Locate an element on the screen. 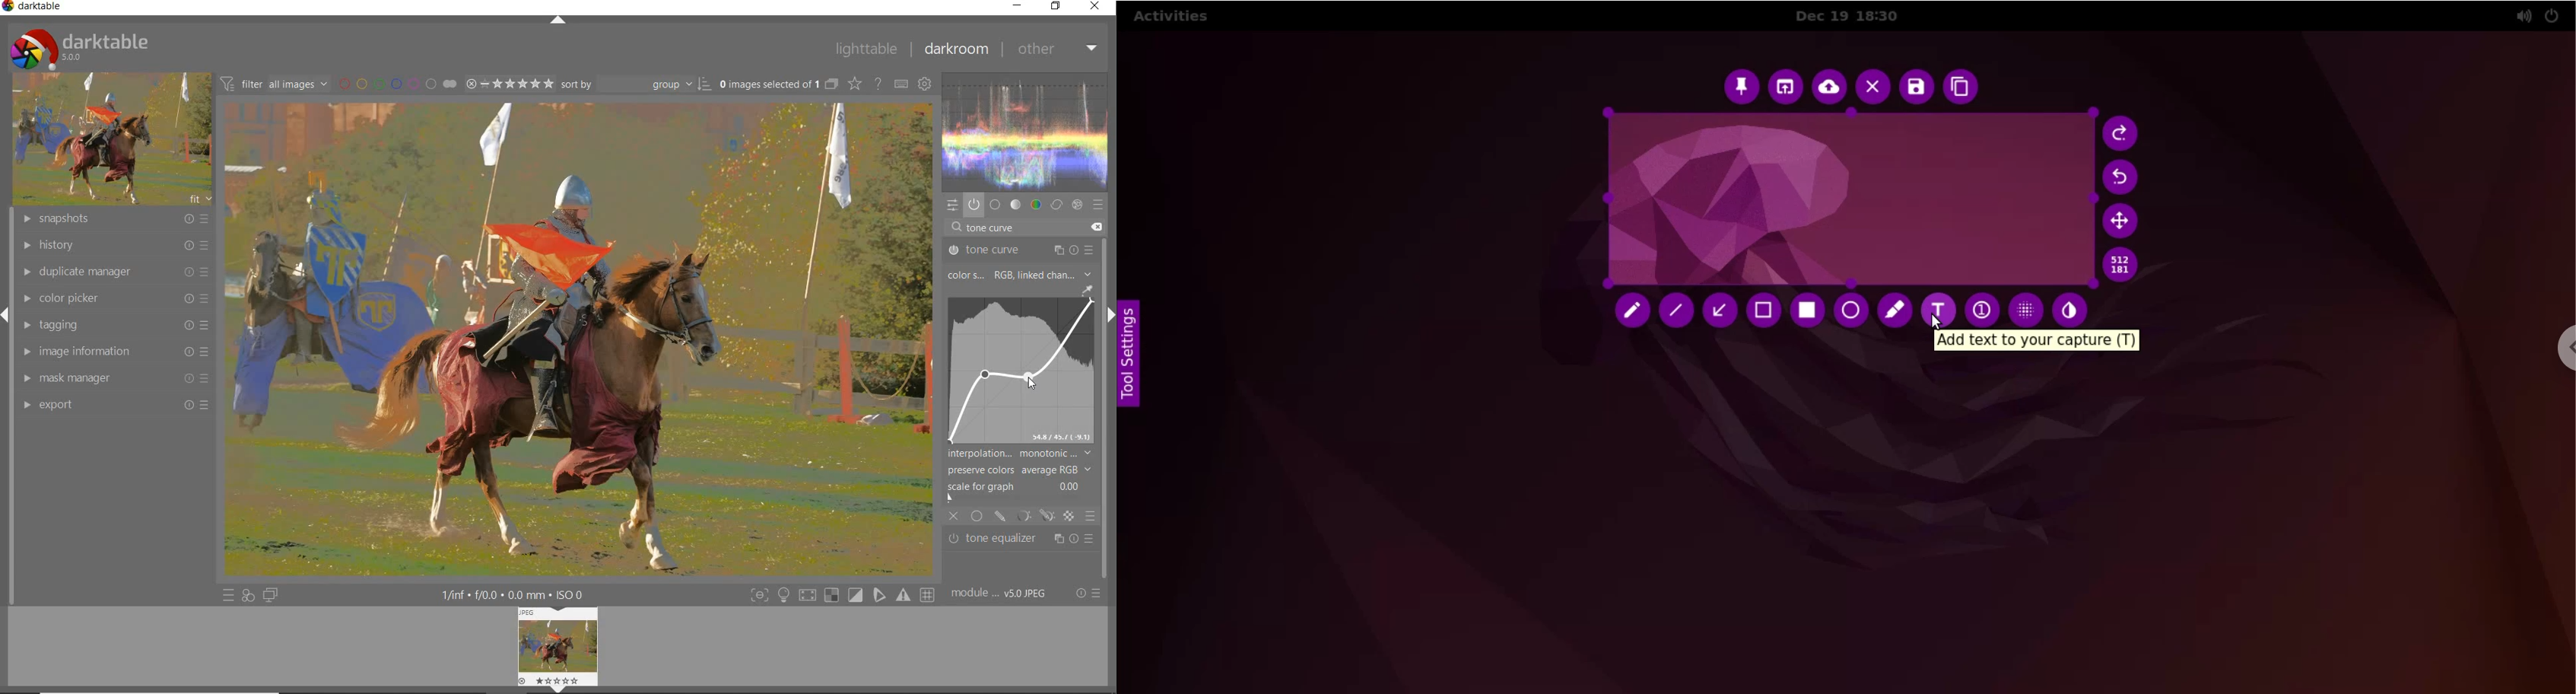  close capture is located at coordinates (1872, 88).